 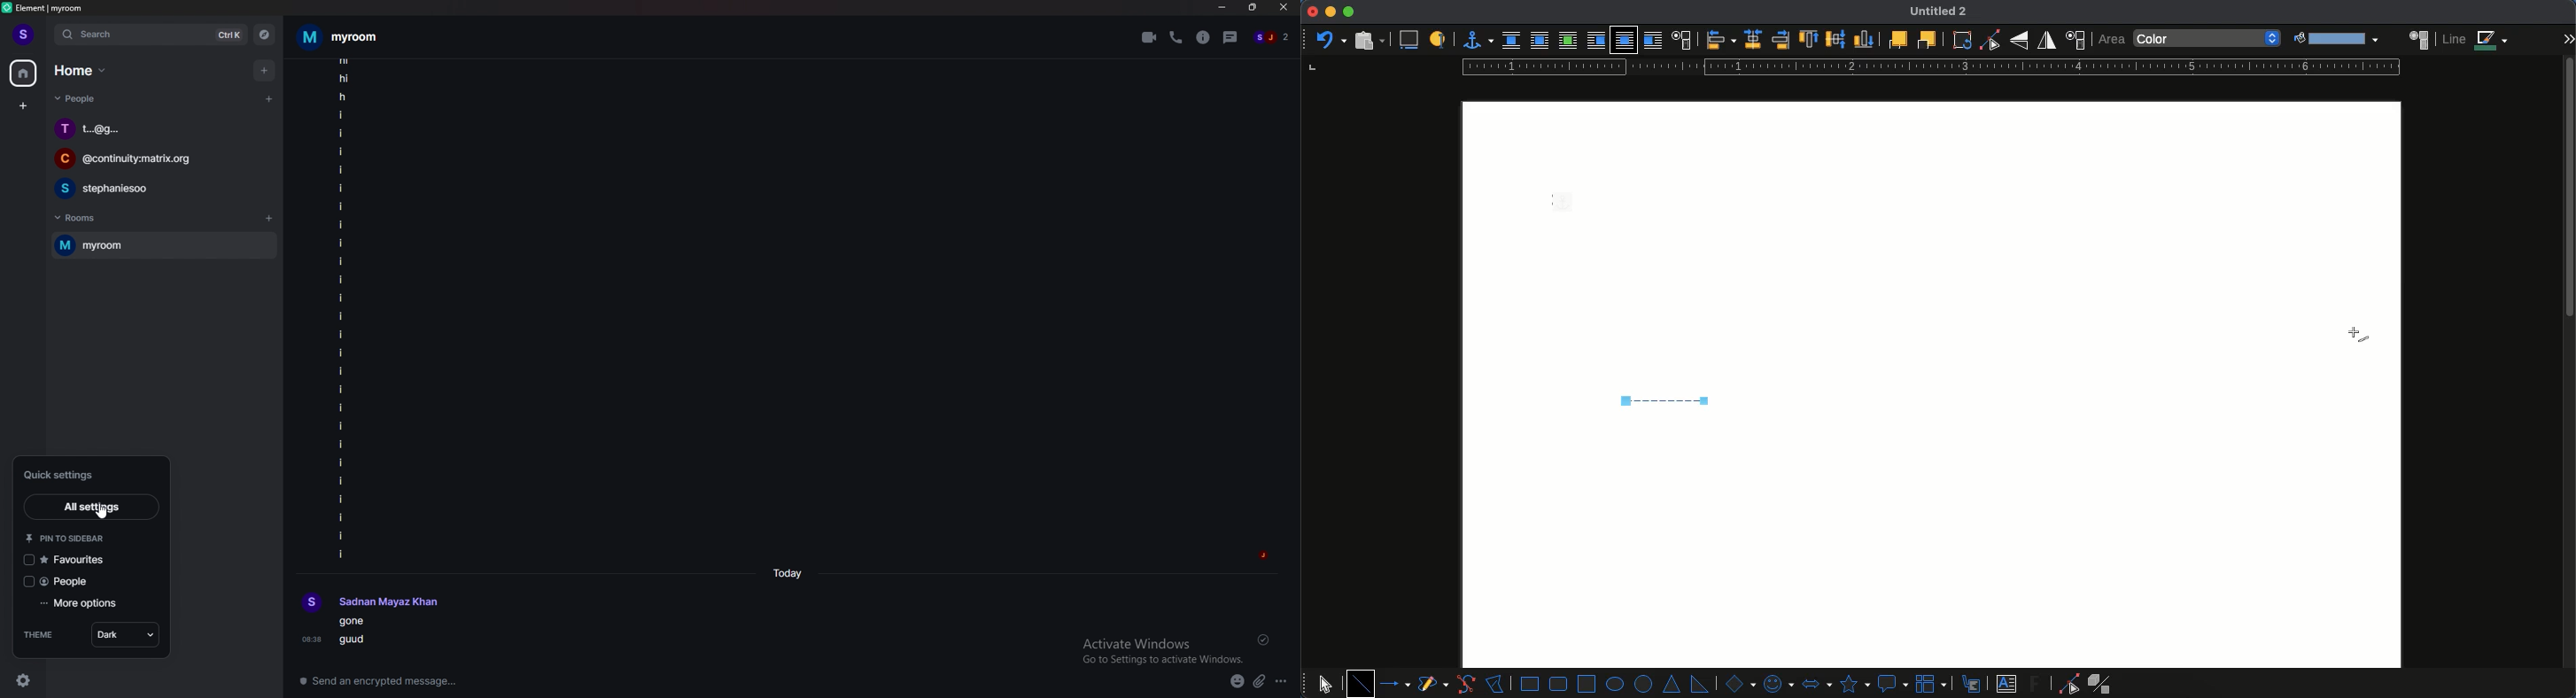 What do you see at coordinates (1567, 40) in the screenshot?
I see `optimal` at bounding box center [1567, 40].